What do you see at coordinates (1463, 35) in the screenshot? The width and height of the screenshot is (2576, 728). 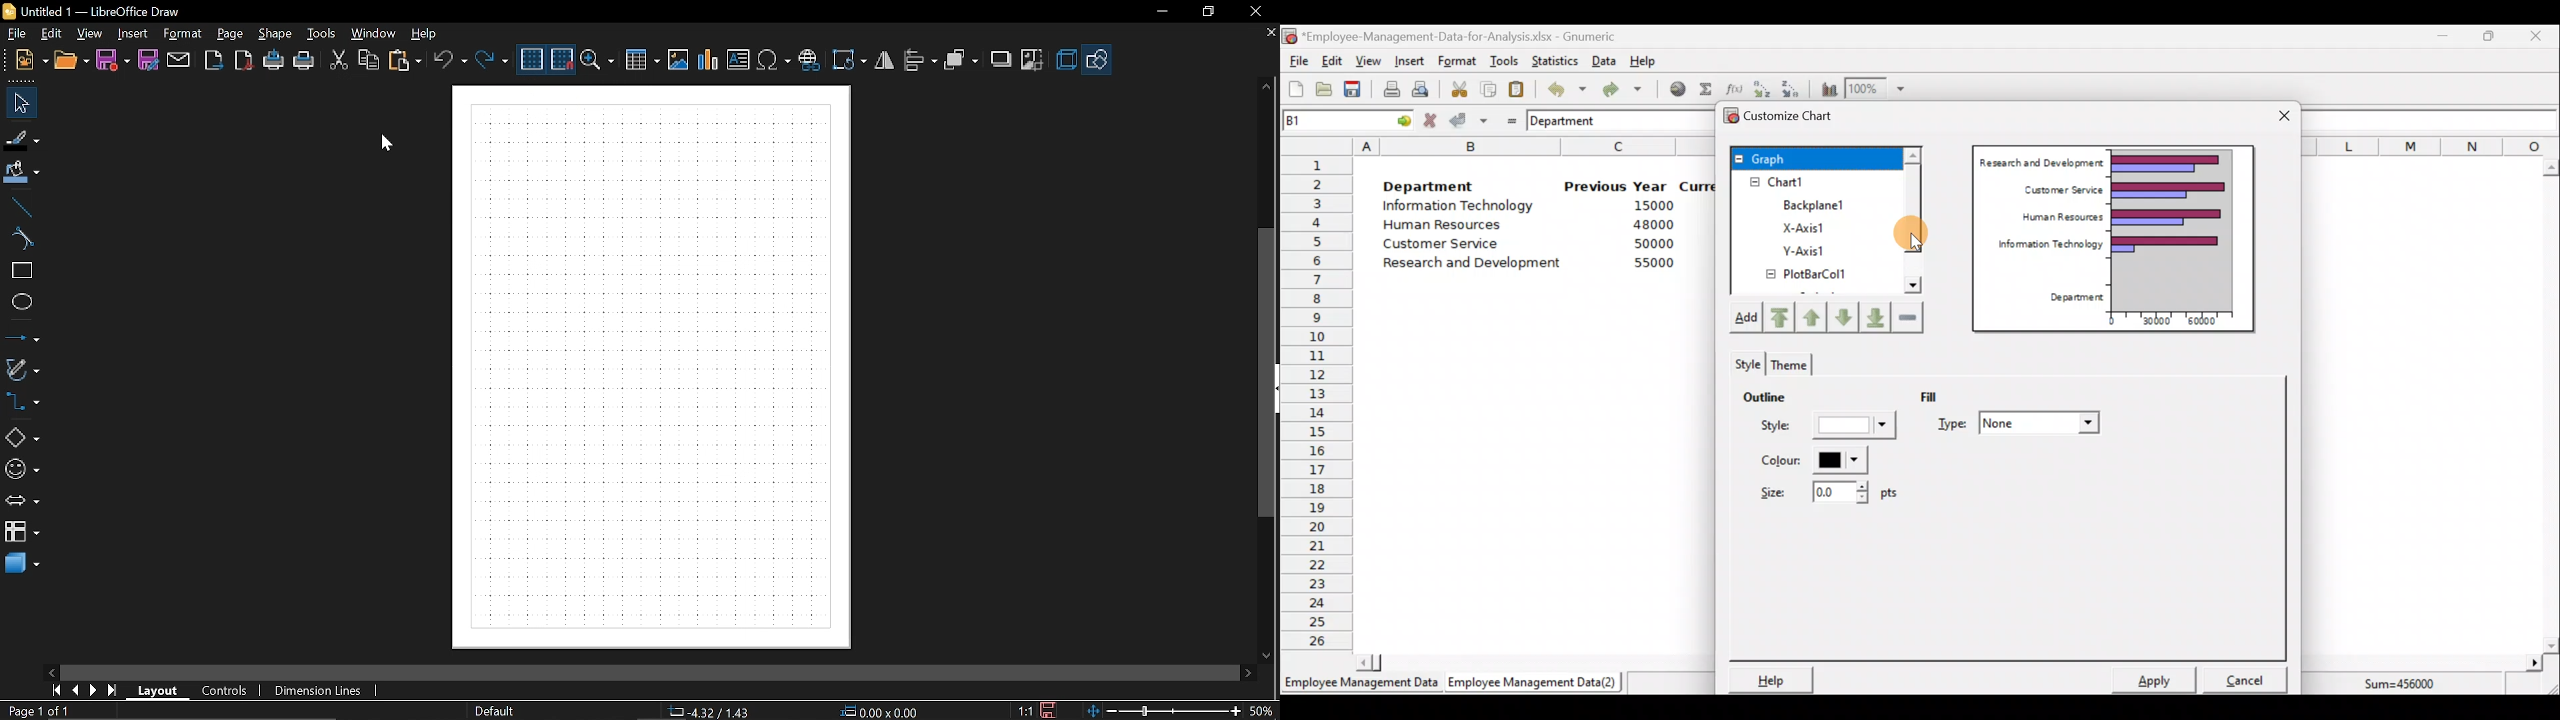 I see `‘Employee-Management-Data-for-Analysis.xlsx - Gnumeric` at bounding box center [1463, 35].